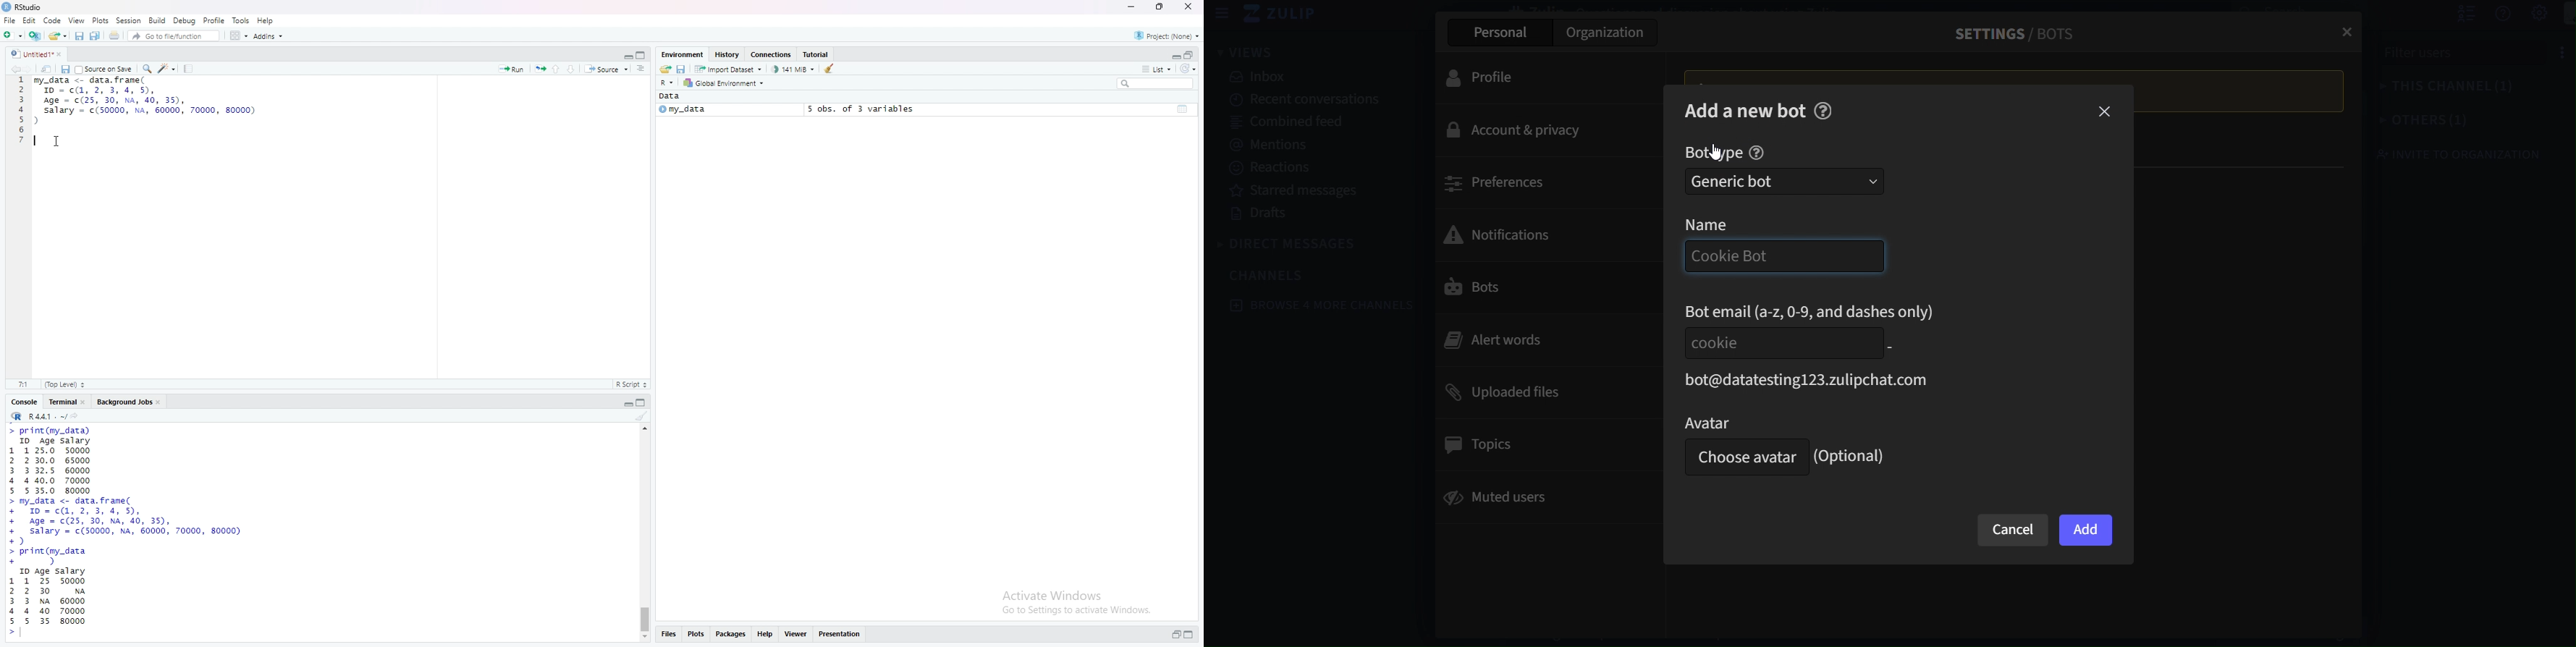 The height and width of the screenshot is (672, 2576). What do you see at coordinates (1065, 602) in the screenshot?
I see `Activate windows Go to Settings to activate windows` at bounding box center [1065, 602].